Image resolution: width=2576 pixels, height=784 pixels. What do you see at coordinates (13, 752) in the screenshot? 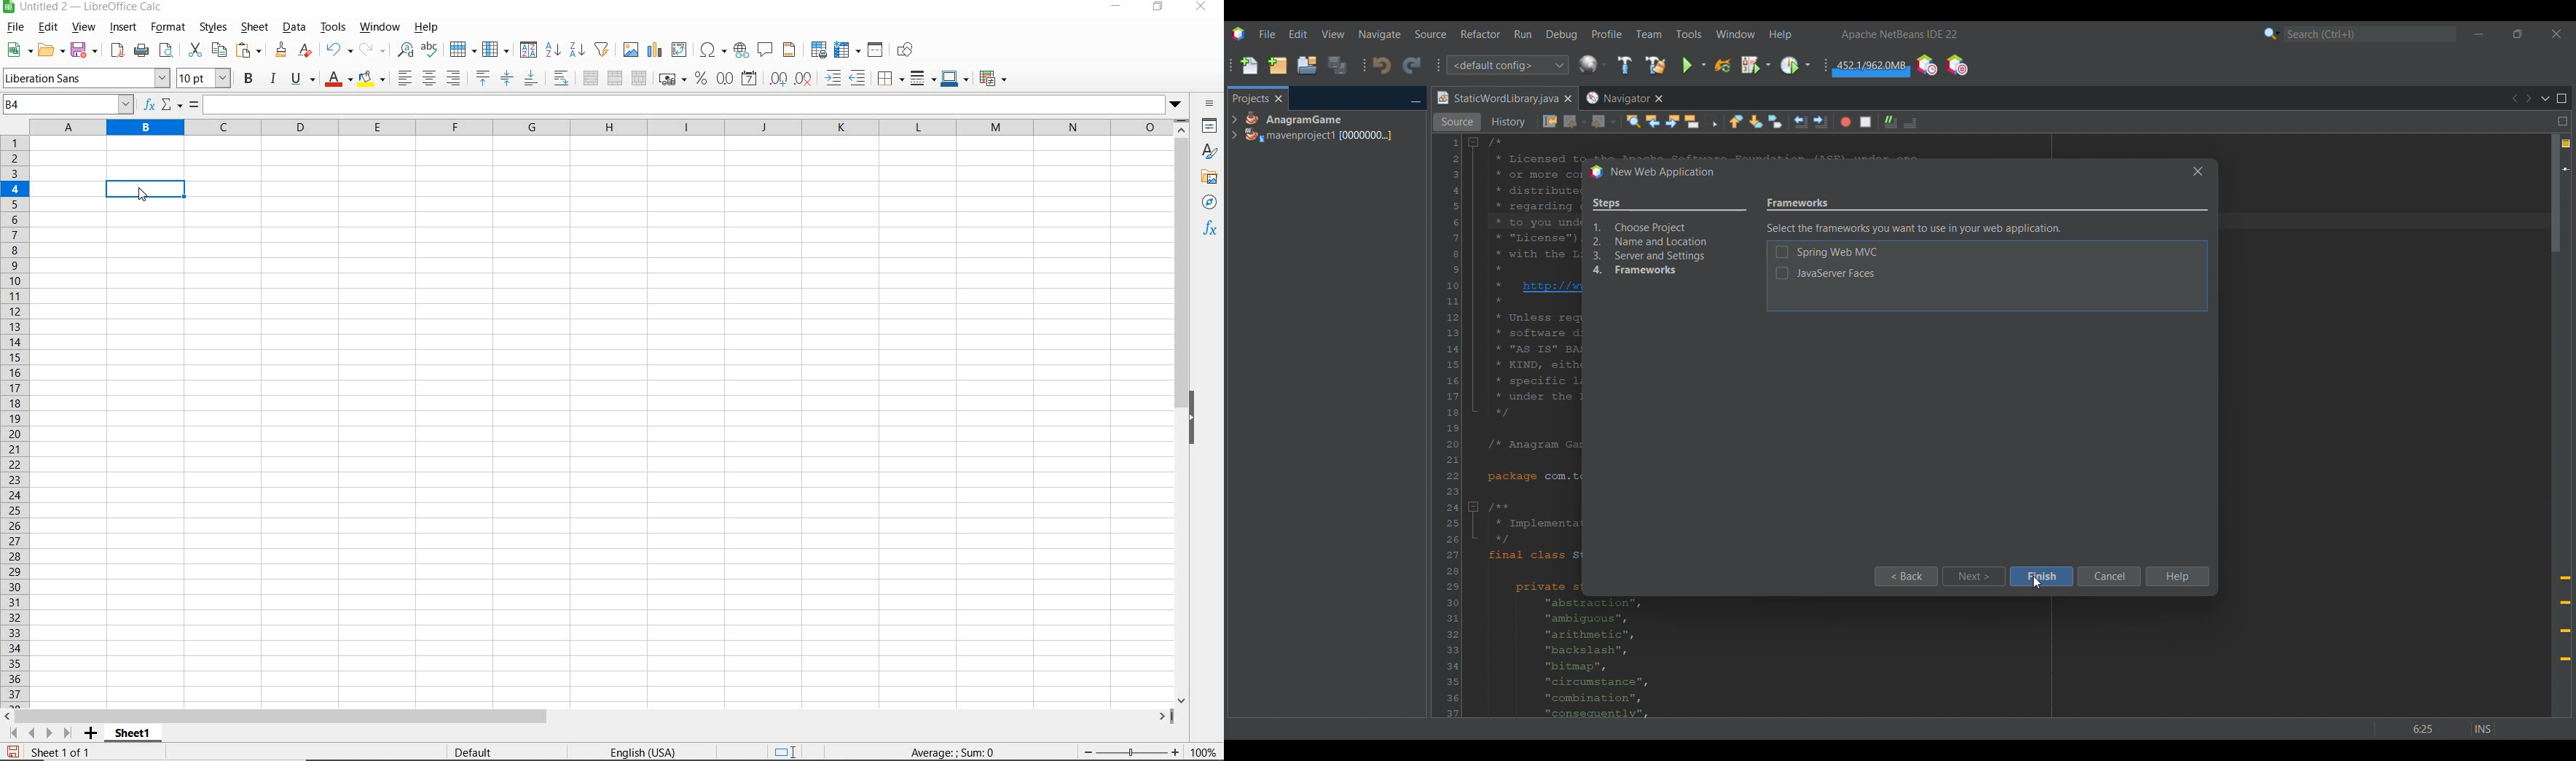
I see `save` at bounding box center [13, 752].